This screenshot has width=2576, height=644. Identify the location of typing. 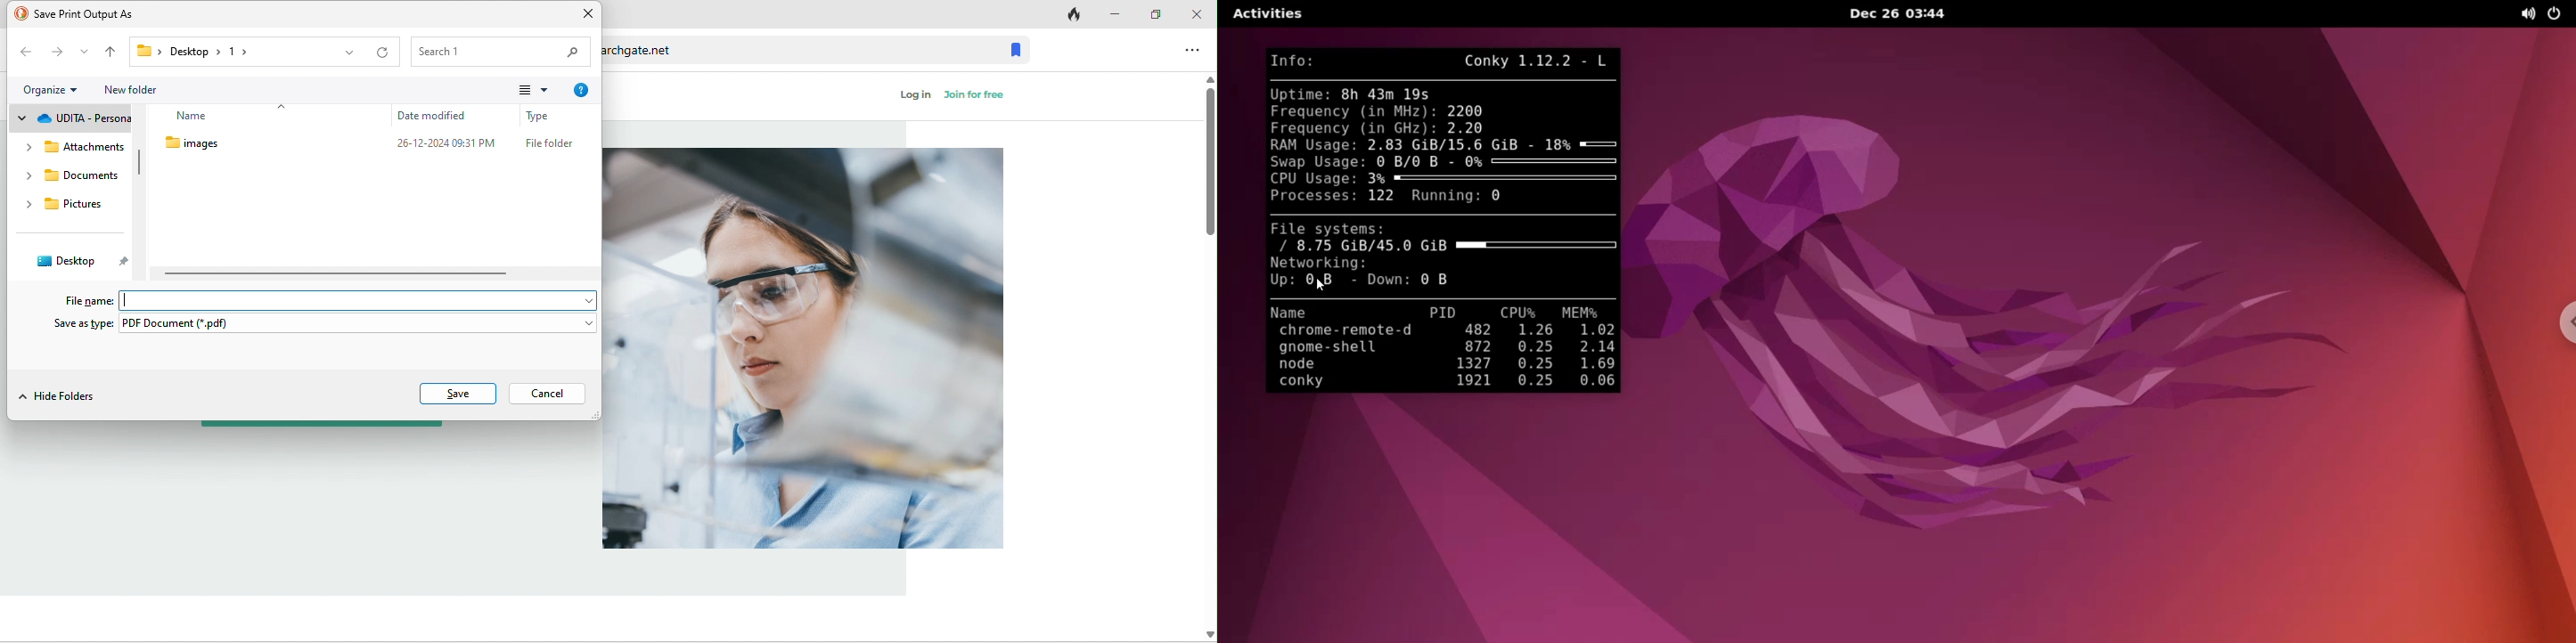
(362, 299).